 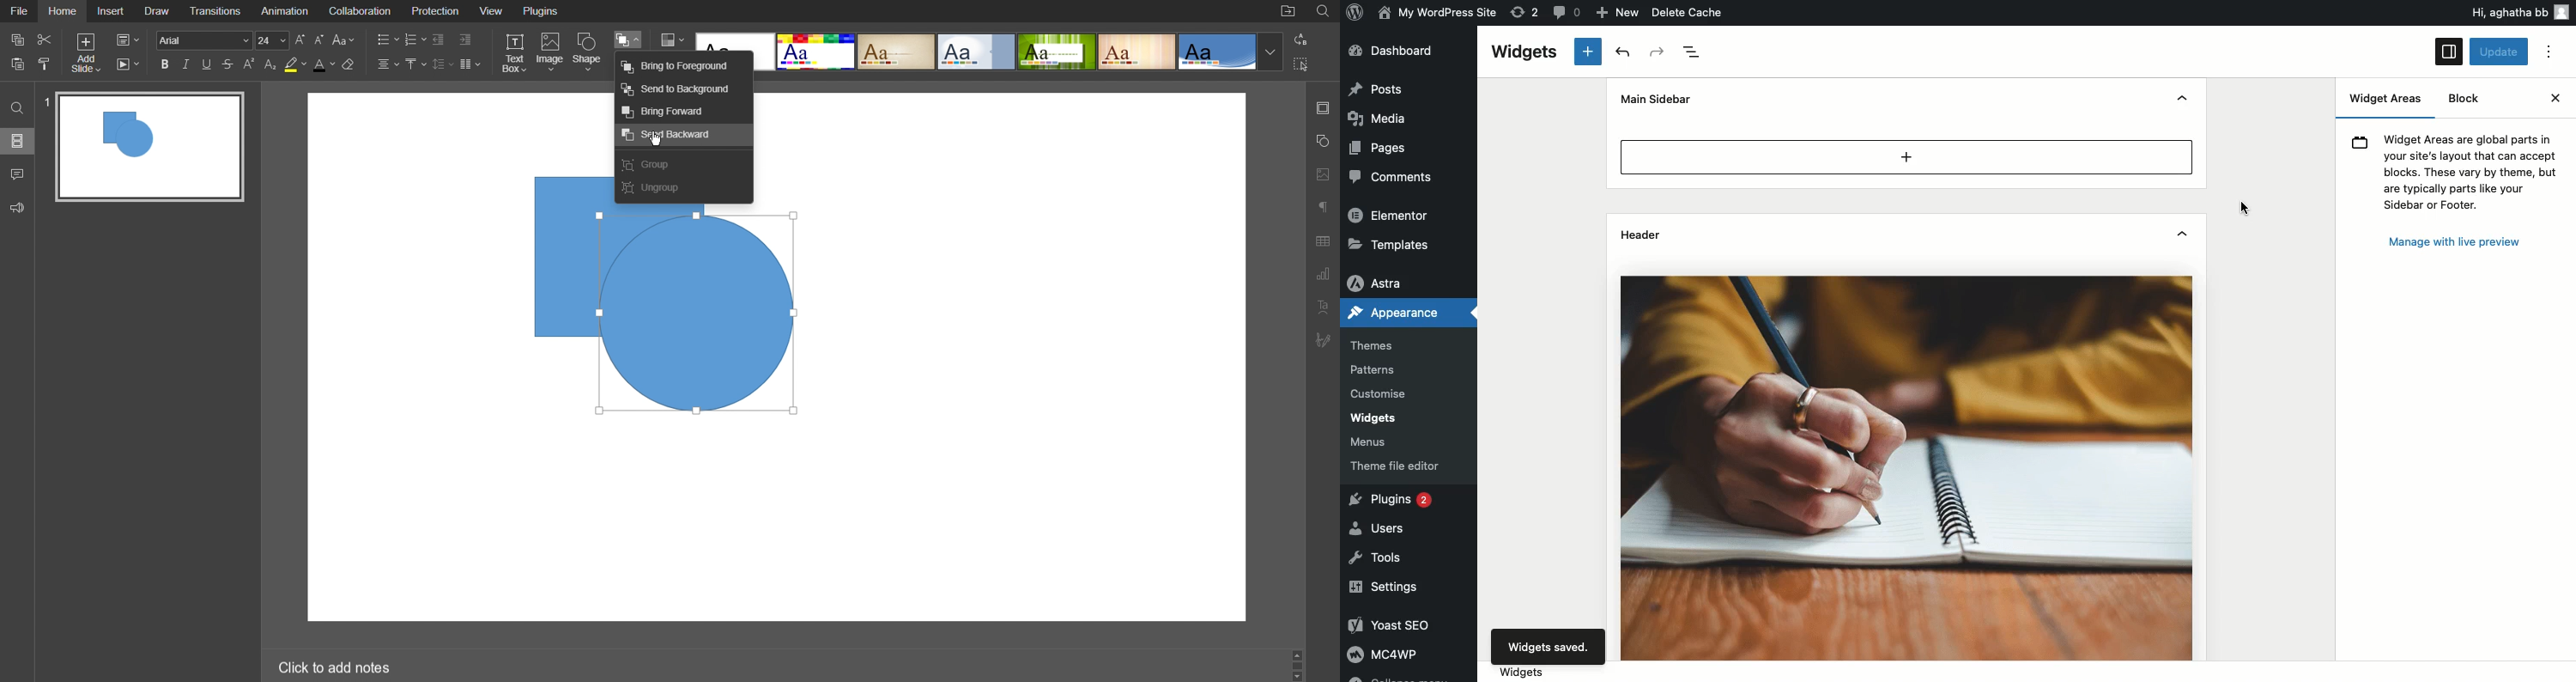 What do you see at coordinates (674, 39) in the screenshot?
I see `Colors` at bounding box center [674, 39].